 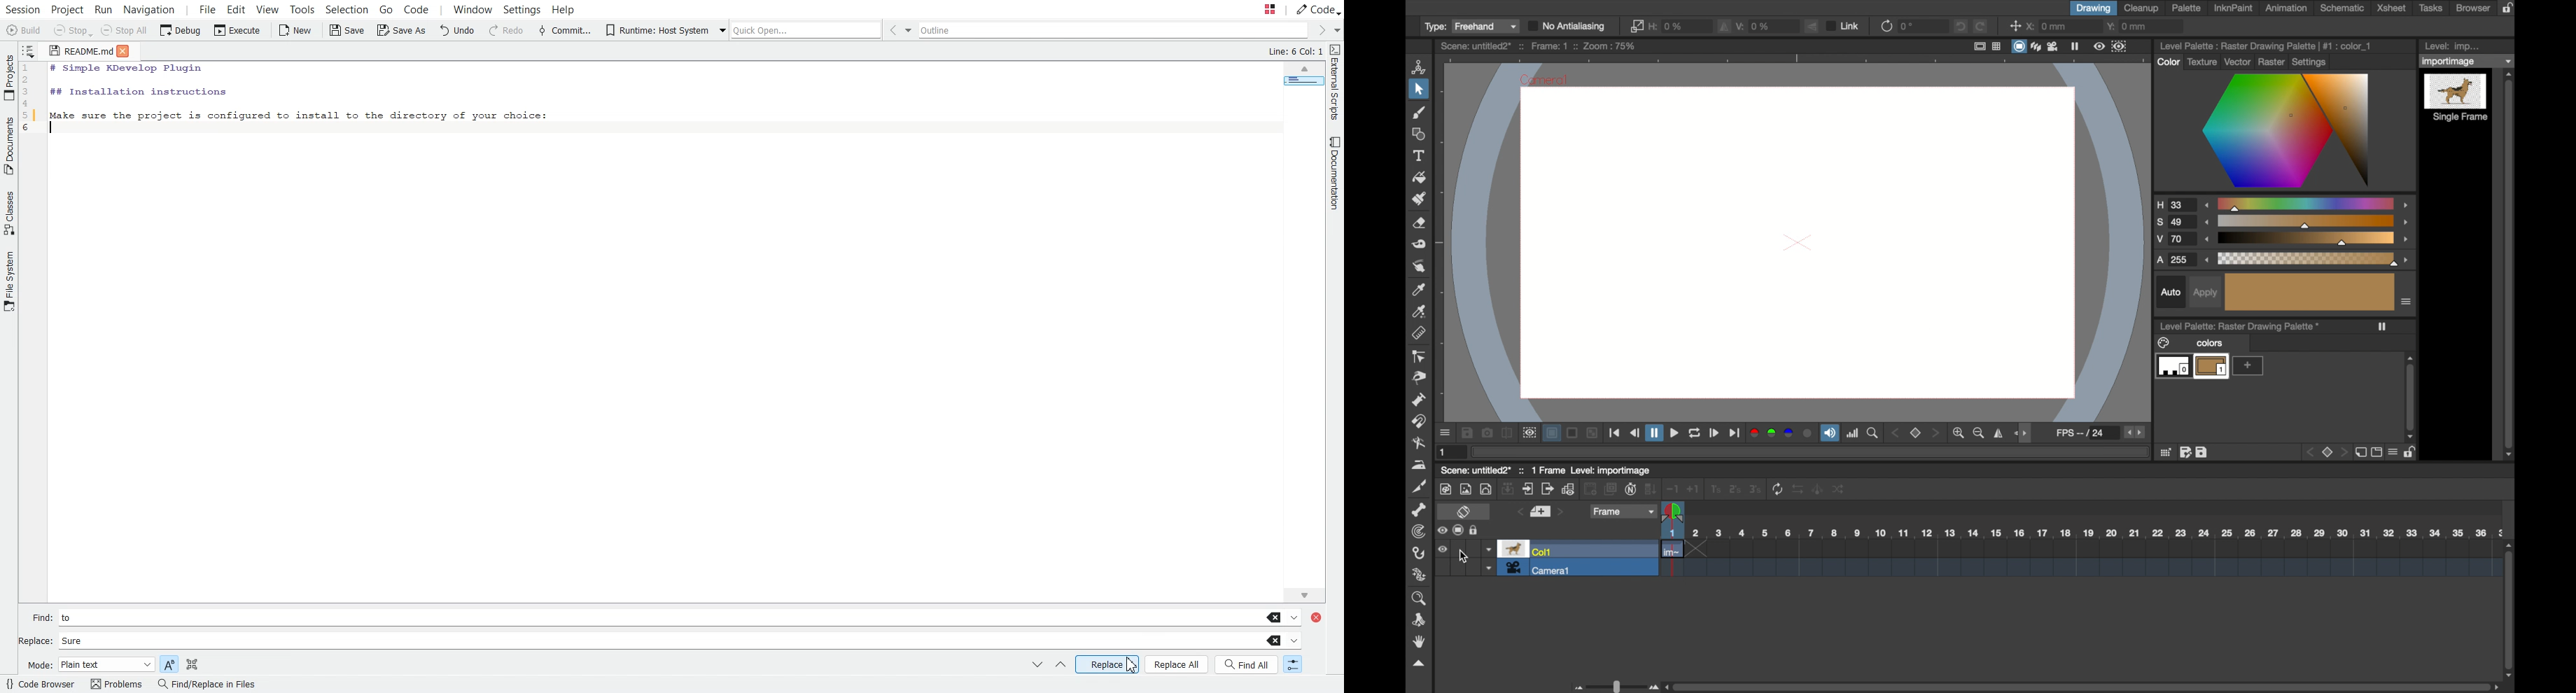 I want to click on rgbpicker tool, so click(x=1420, y=312).